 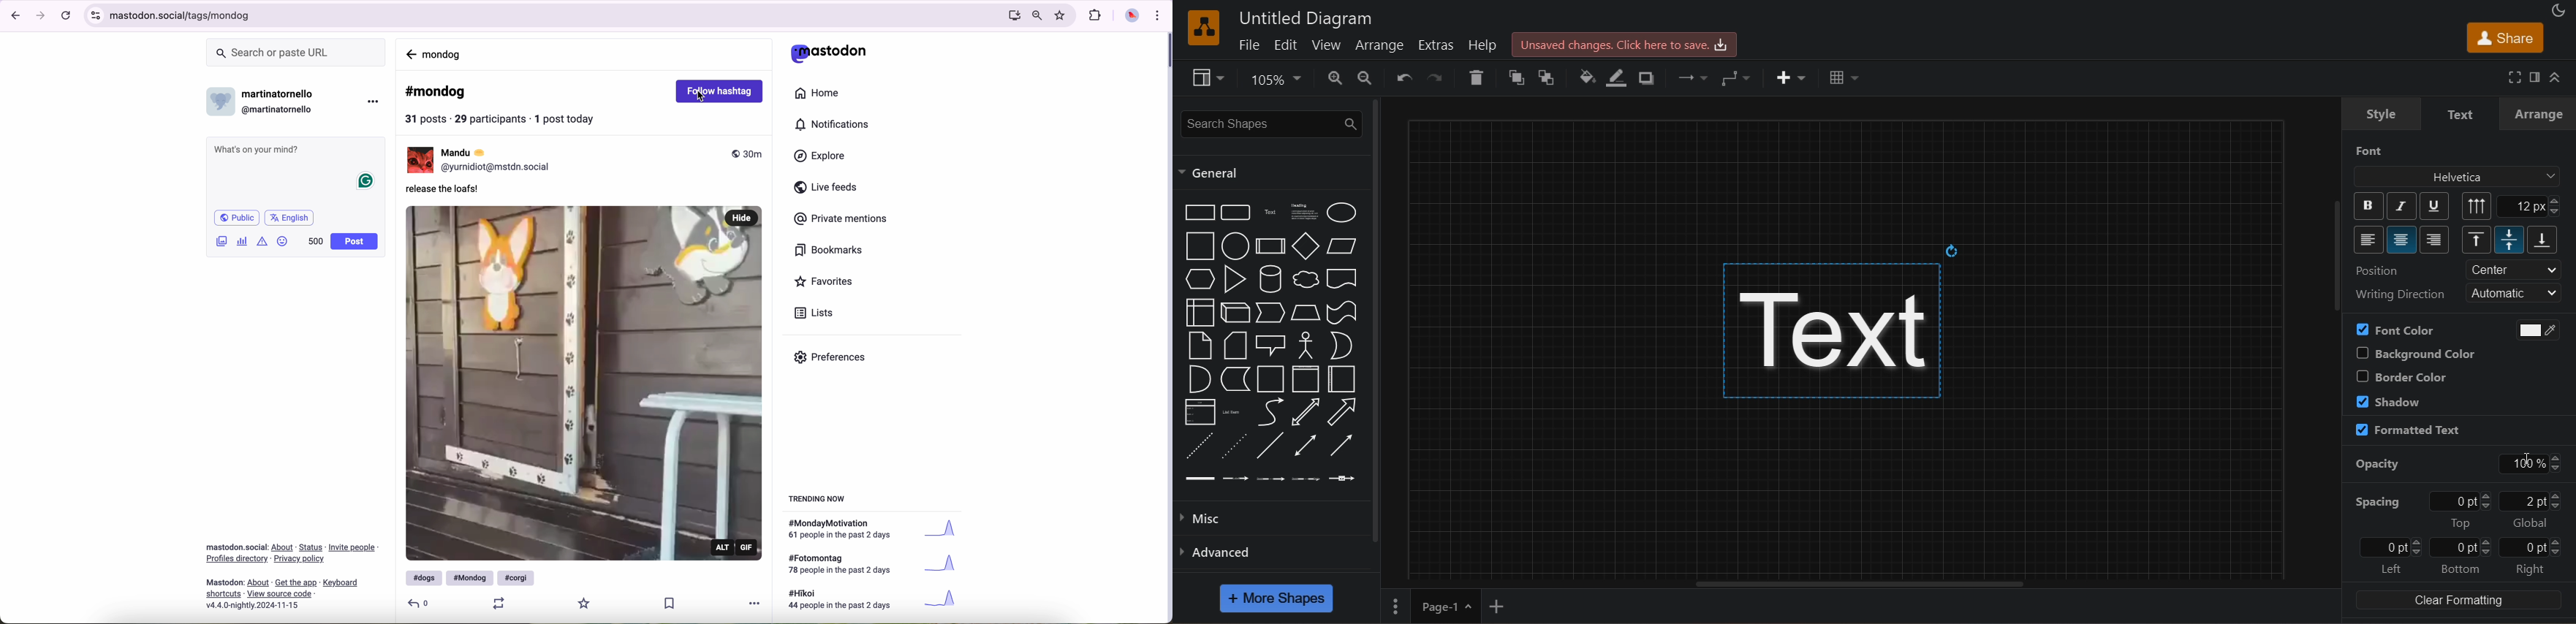 What do you see at coordinates (491, 118) in the screenshot?
I see `29 participants` at bounding box center [491, 118].